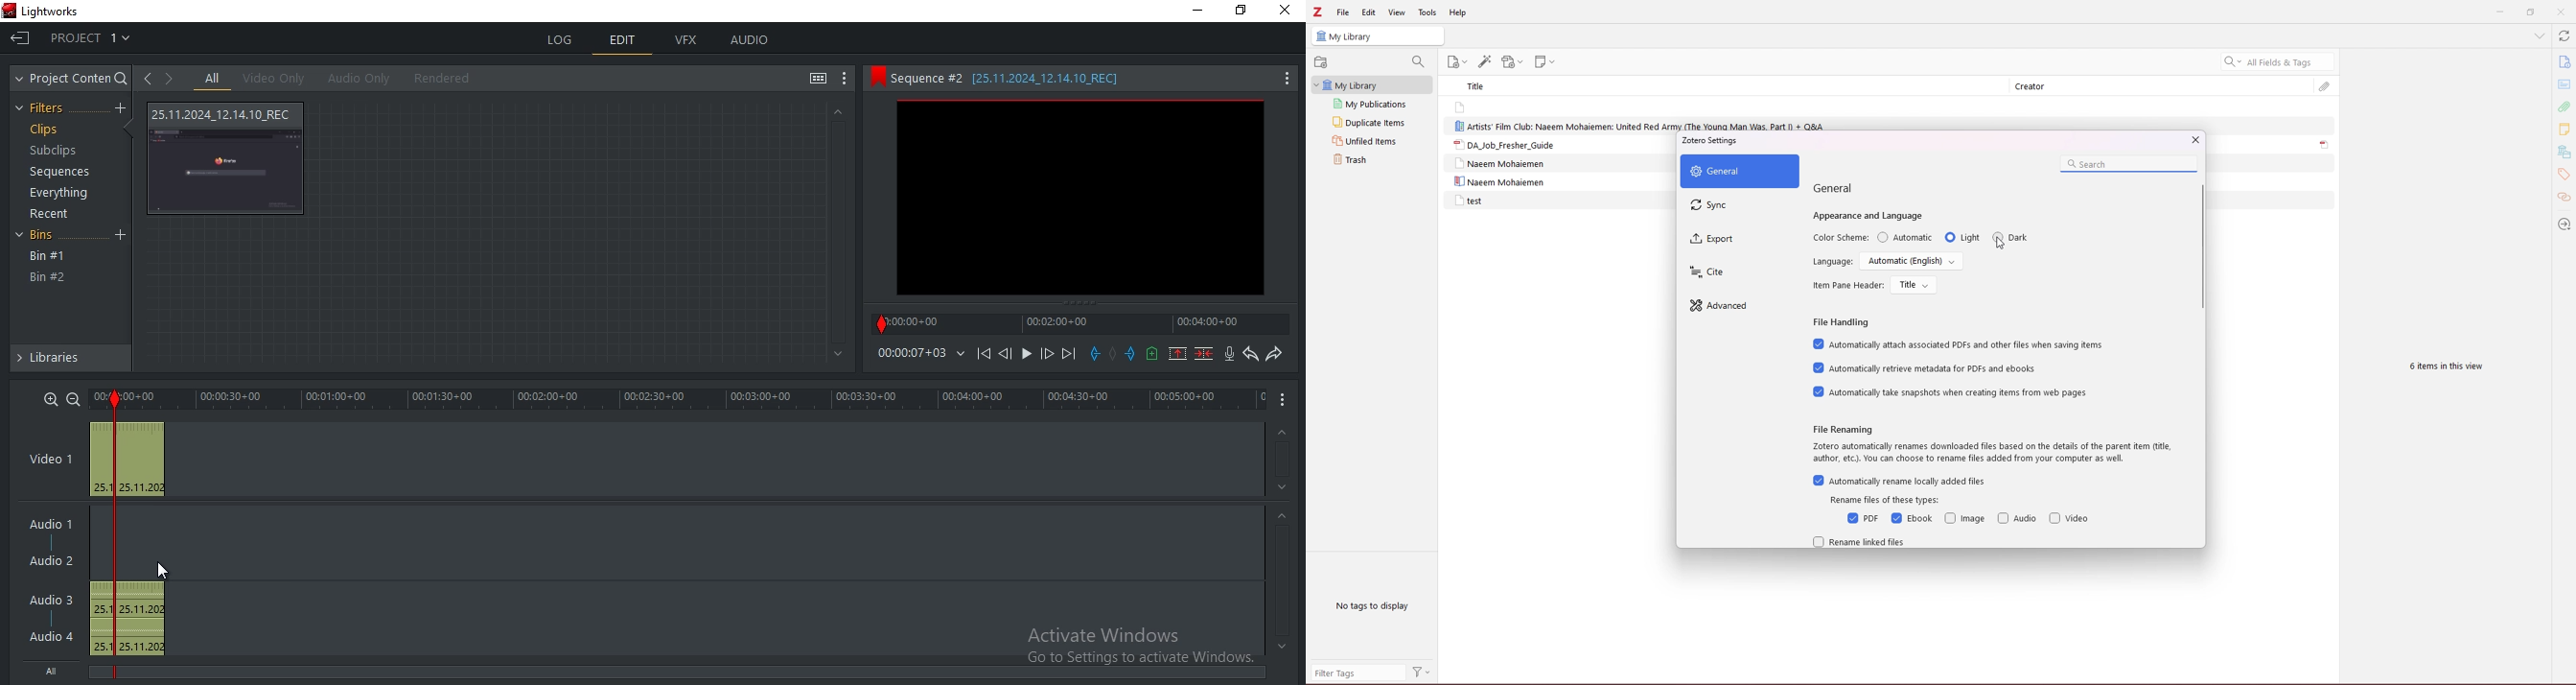 The width and height of the screenshot is (2576, 700). I want to click on attachment, so click(2325, 145).